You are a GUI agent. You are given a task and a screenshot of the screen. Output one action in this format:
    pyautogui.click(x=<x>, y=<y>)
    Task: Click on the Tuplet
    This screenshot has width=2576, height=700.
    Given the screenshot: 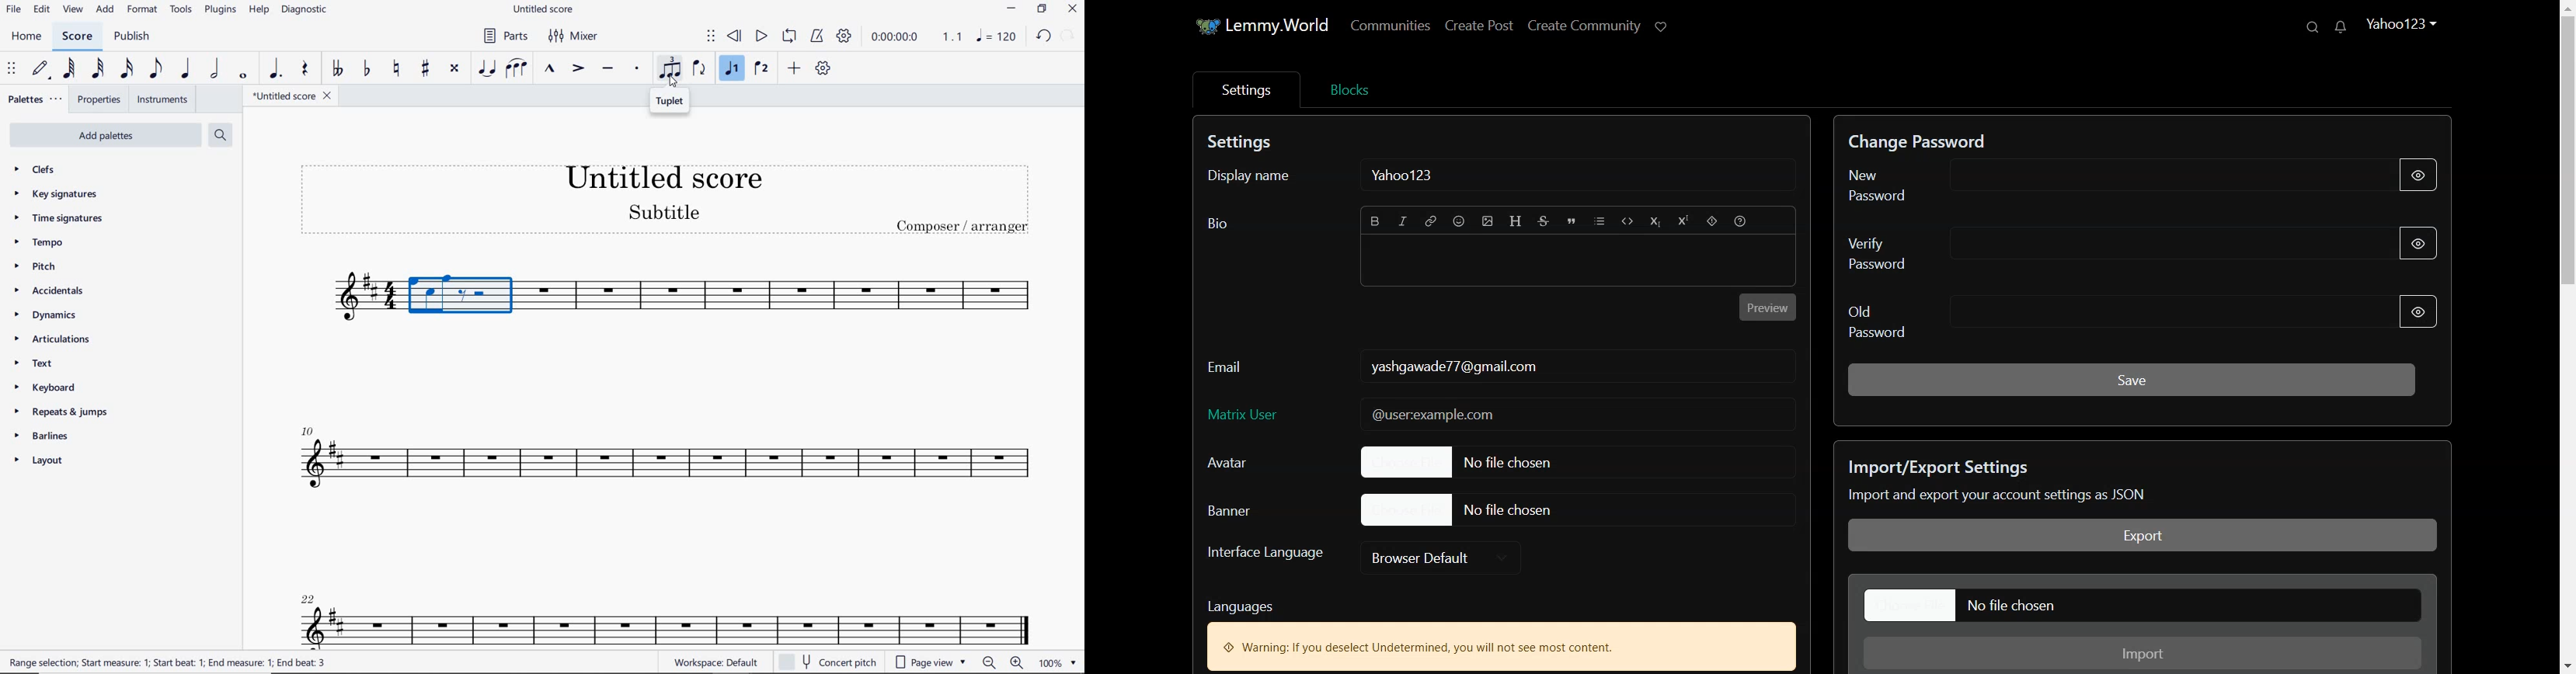 What is the action you would take?
    pyautogui.click(x=671, y=70)
    